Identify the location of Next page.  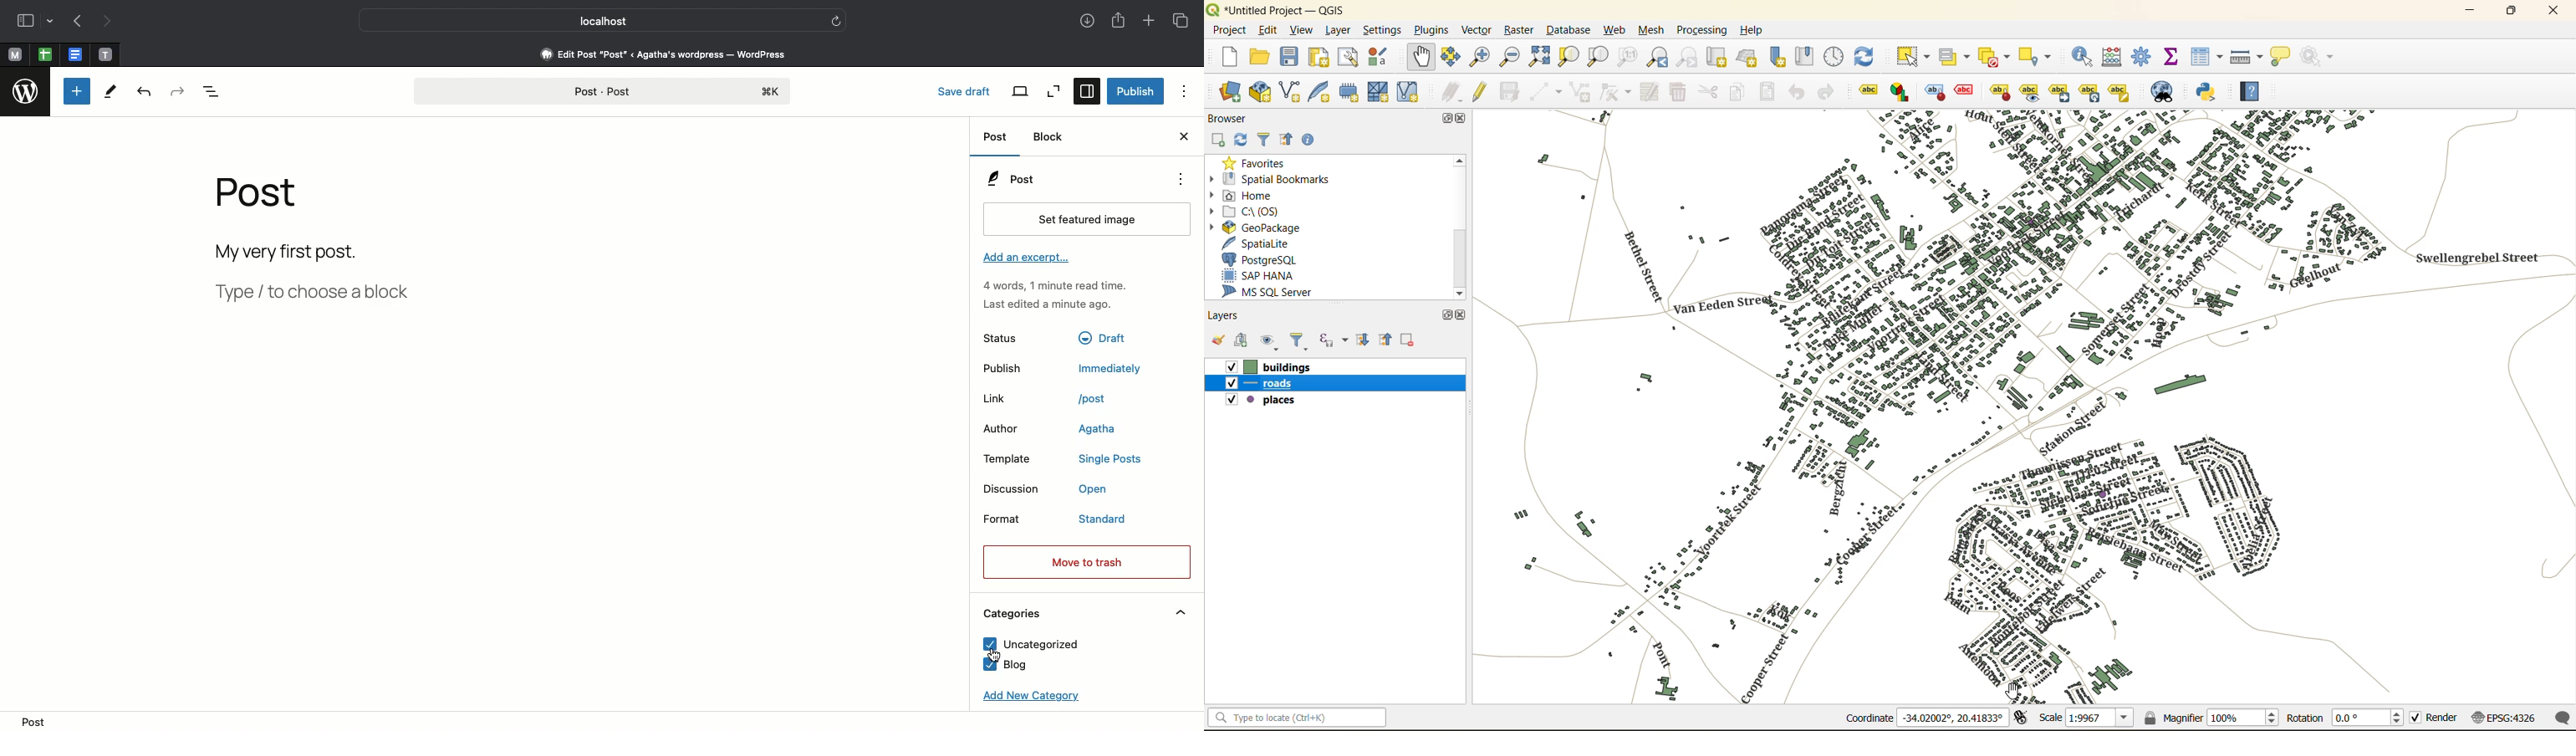
(112, 22).